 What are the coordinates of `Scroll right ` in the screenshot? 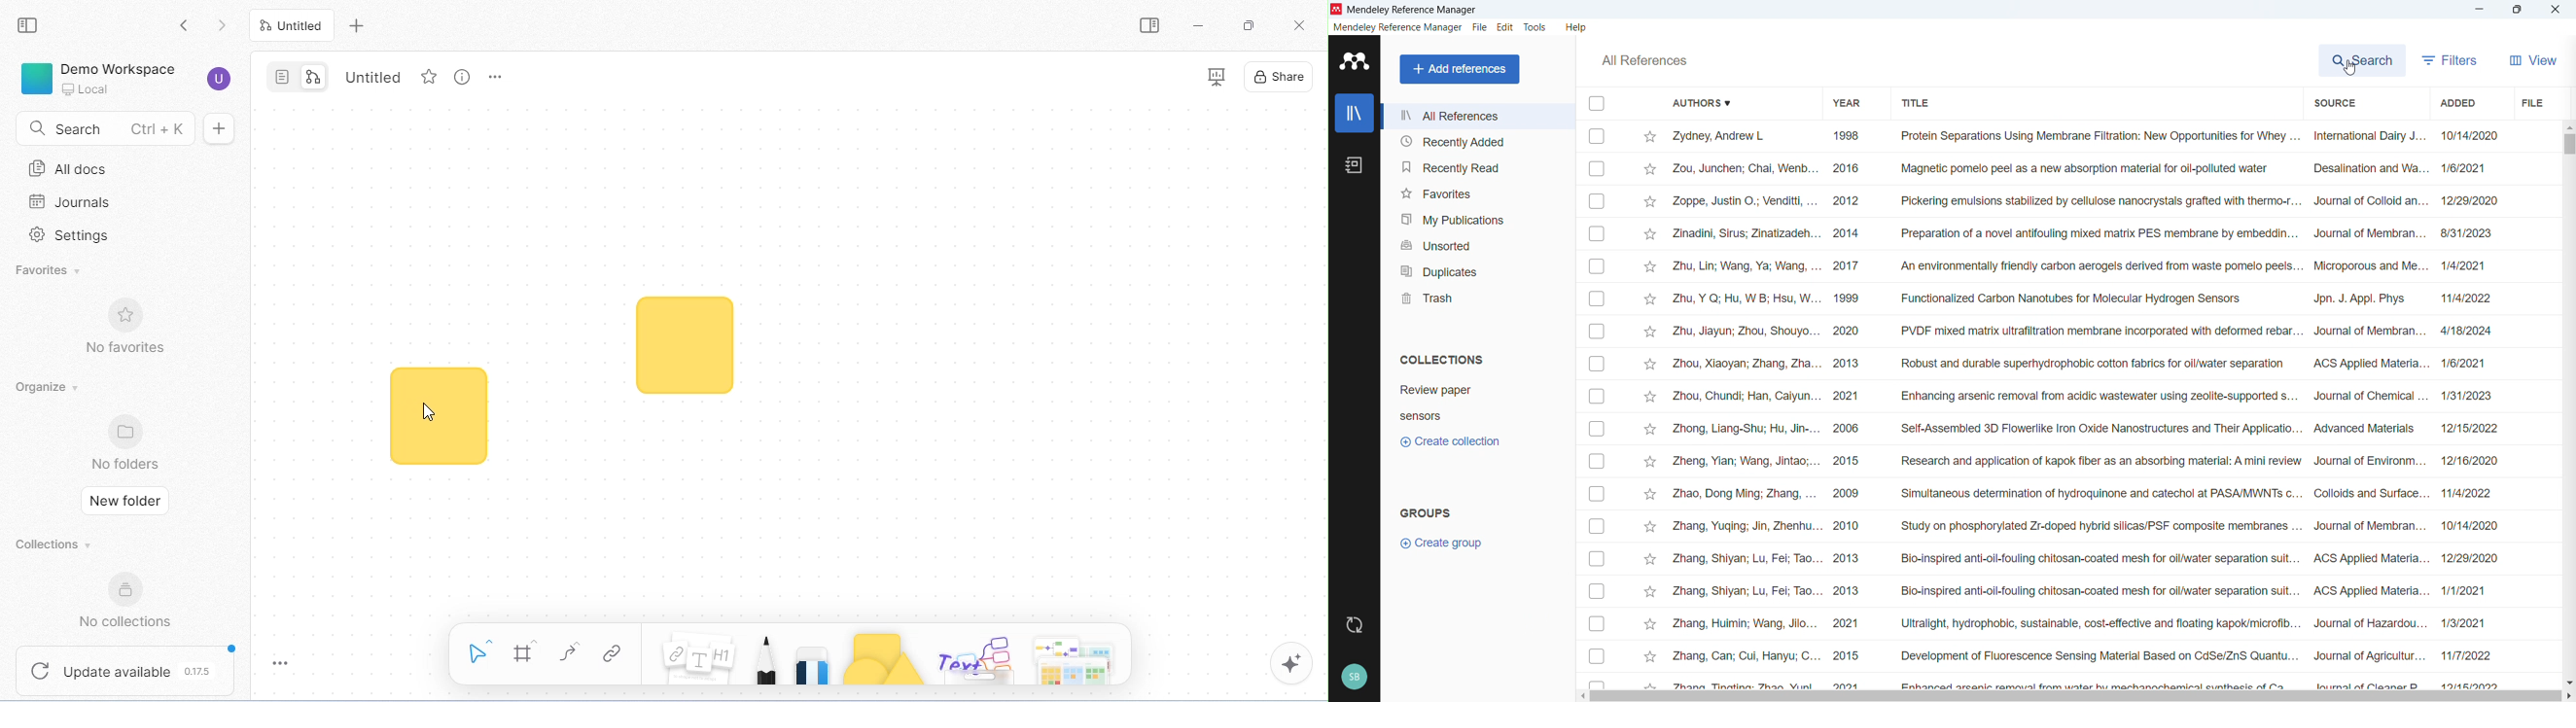 It's located at (2569, 697).